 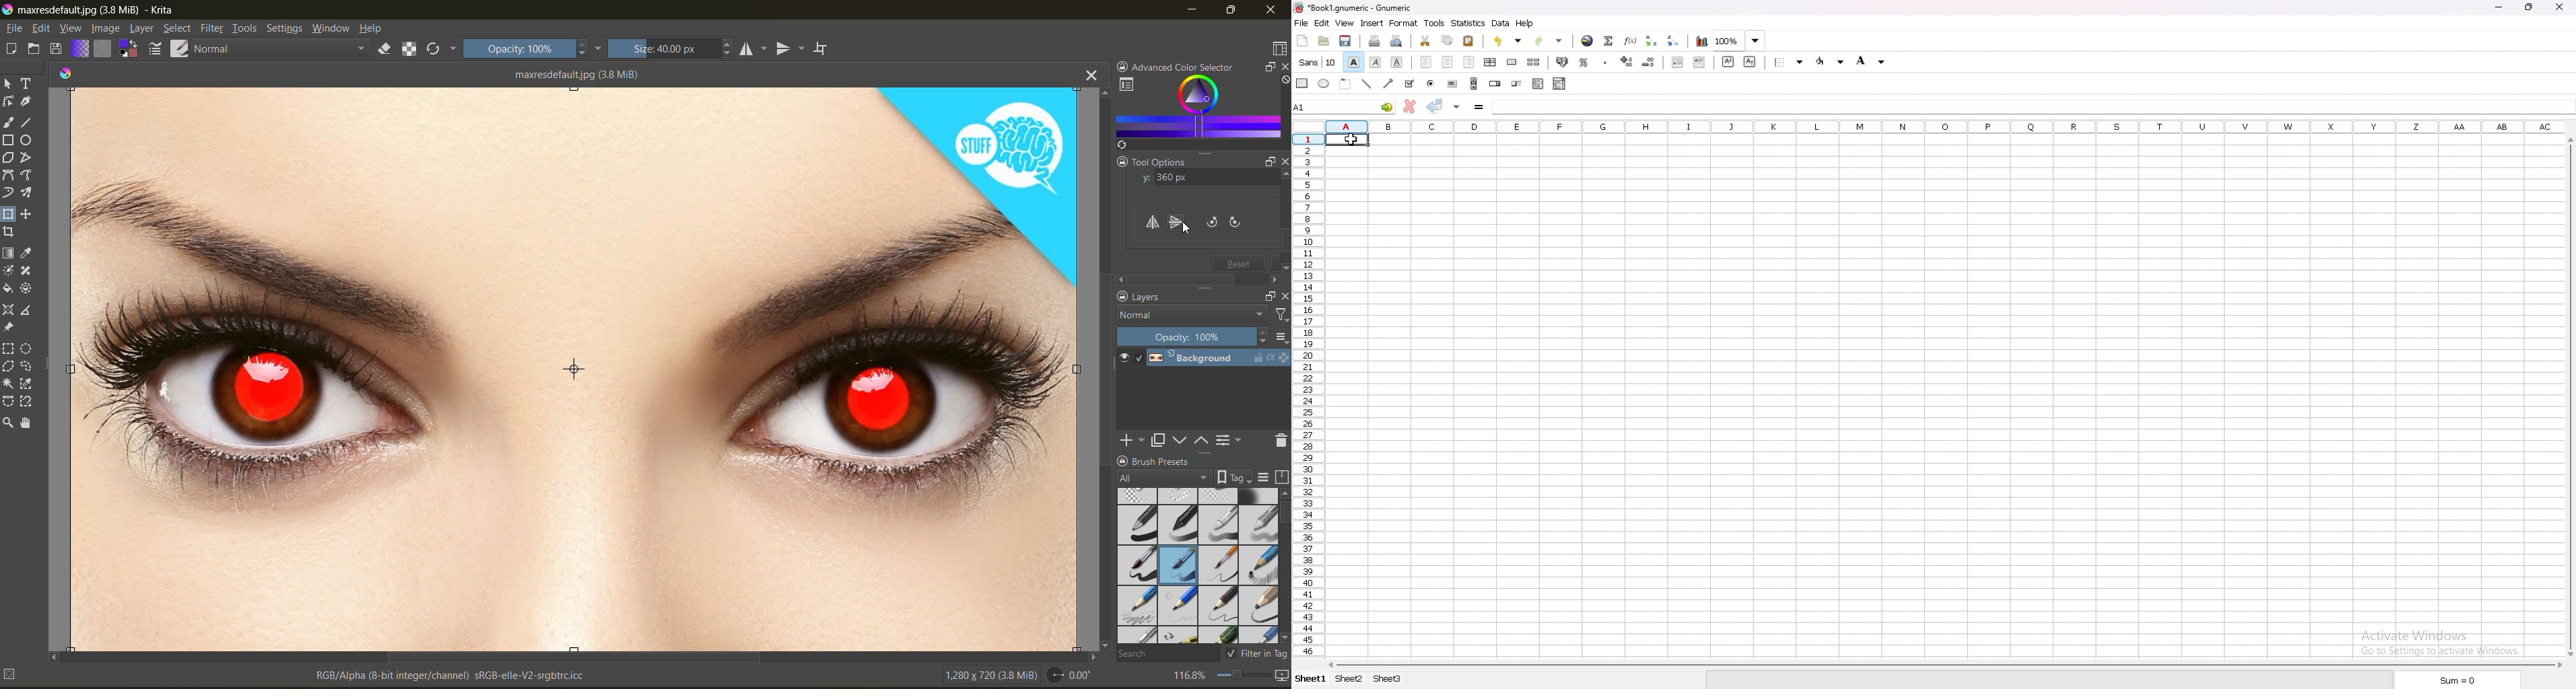 What do you see at coordinates (1233, 223) in the screenshot?
I see `rotate clockwise` at bounding box center [1233, 223].